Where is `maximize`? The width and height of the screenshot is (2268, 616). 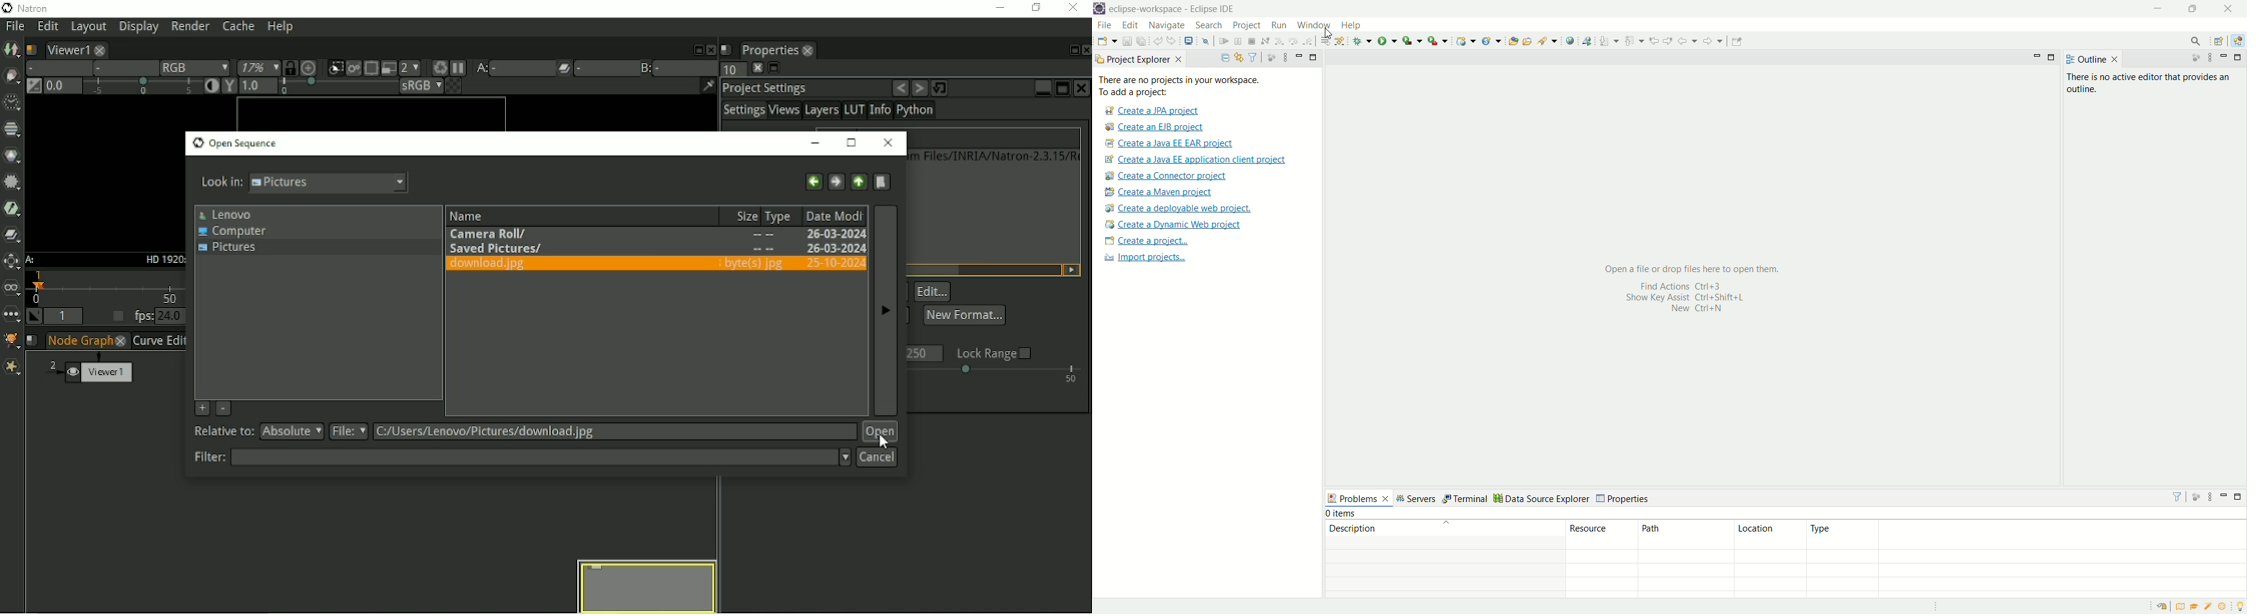 maximize is located at coordinates (2053, 57).